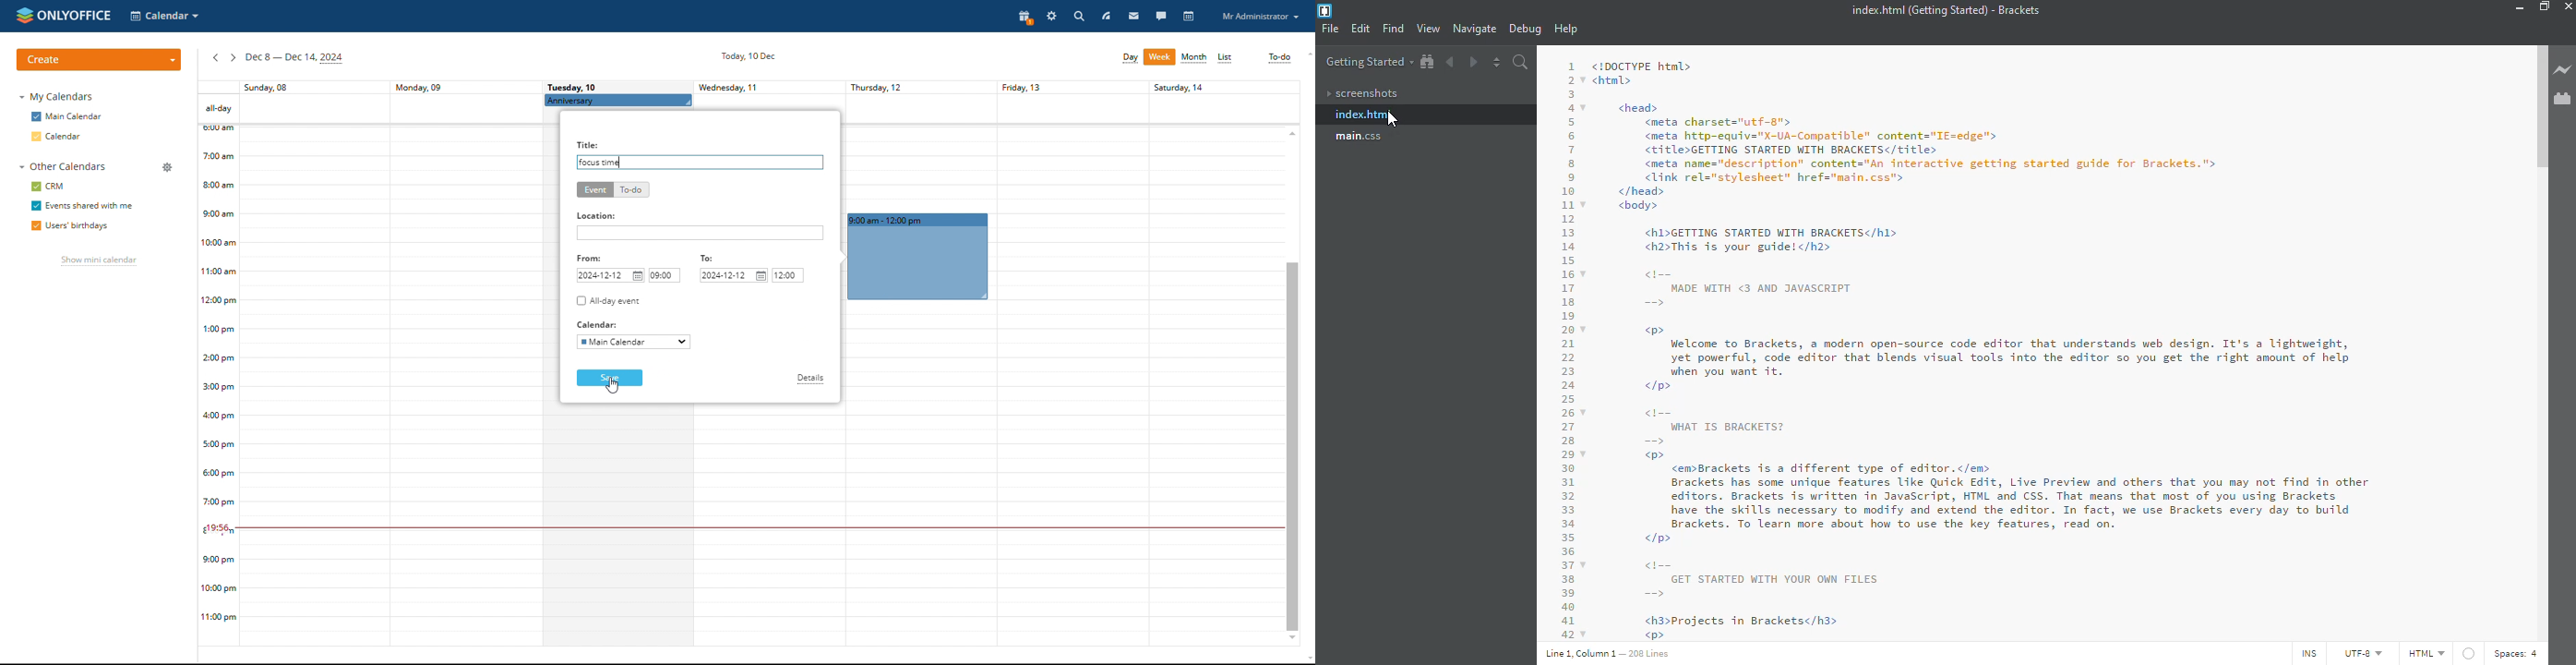 The width and height of the screenshot is (2576, 672). I want to click on present, so click(1022, 17).